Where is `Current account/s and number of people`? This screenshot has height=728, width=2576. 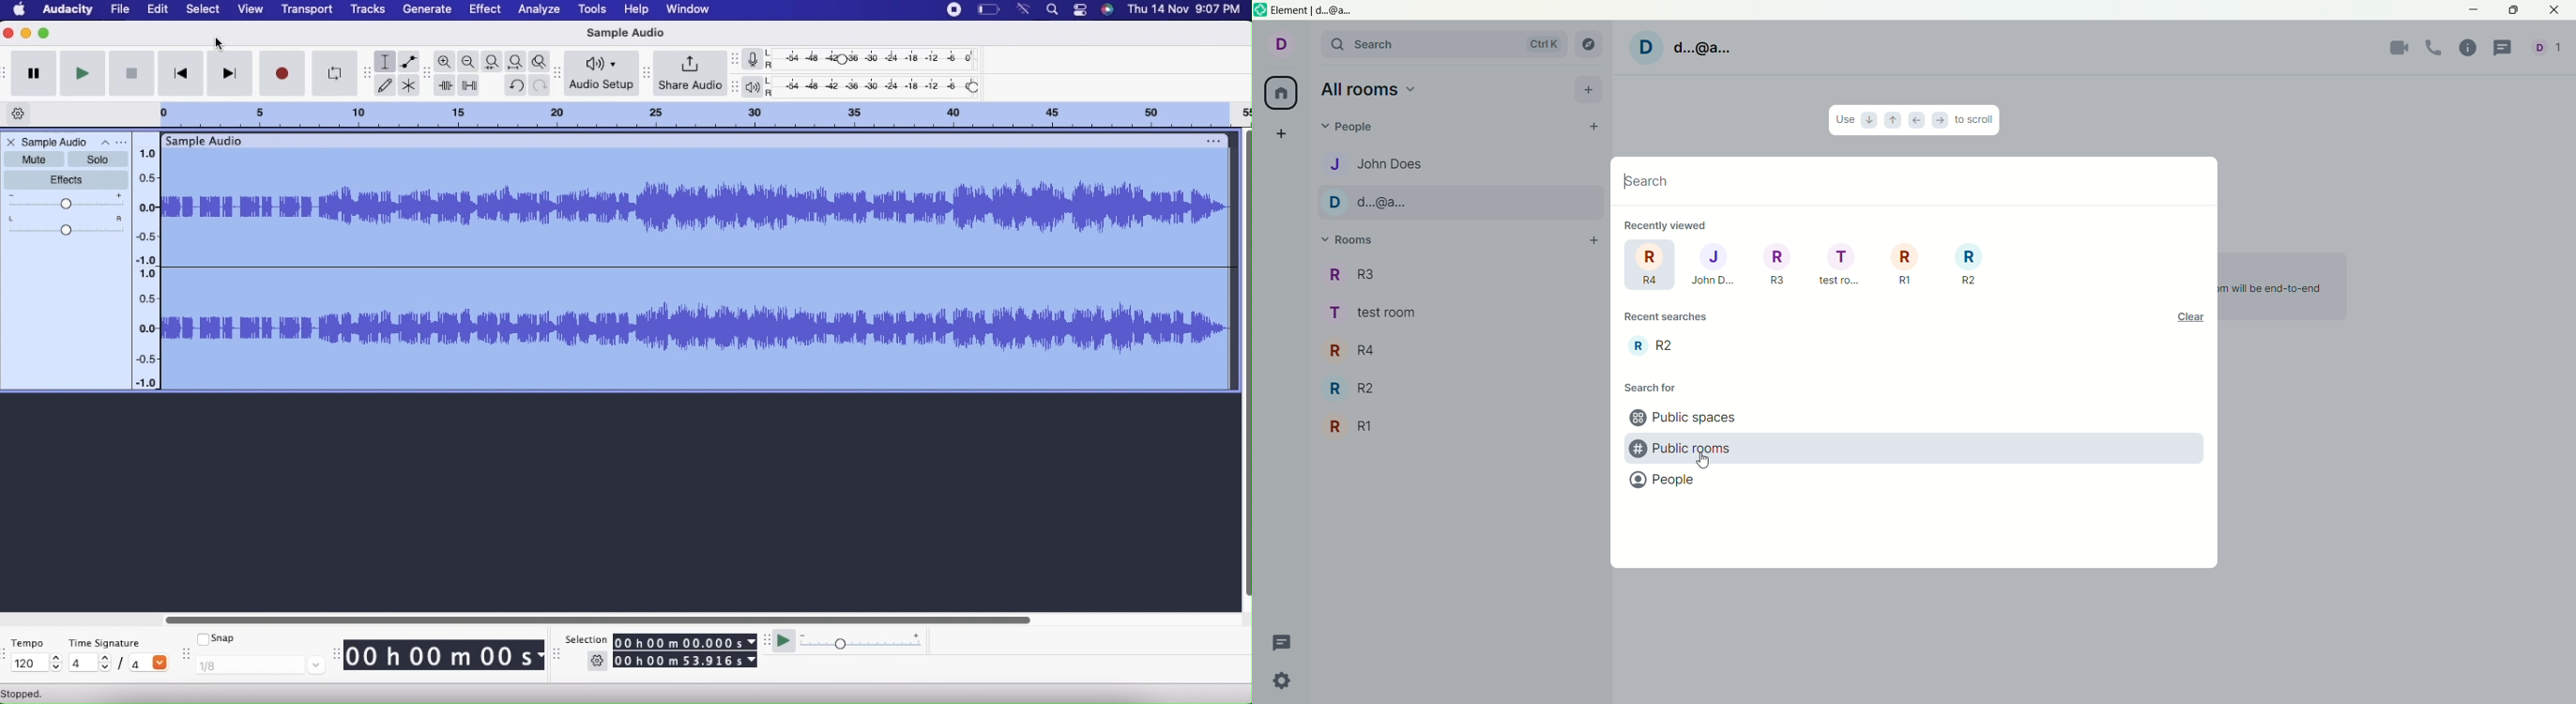
Current account/s and number of people is located at coordinates (2550, 47).